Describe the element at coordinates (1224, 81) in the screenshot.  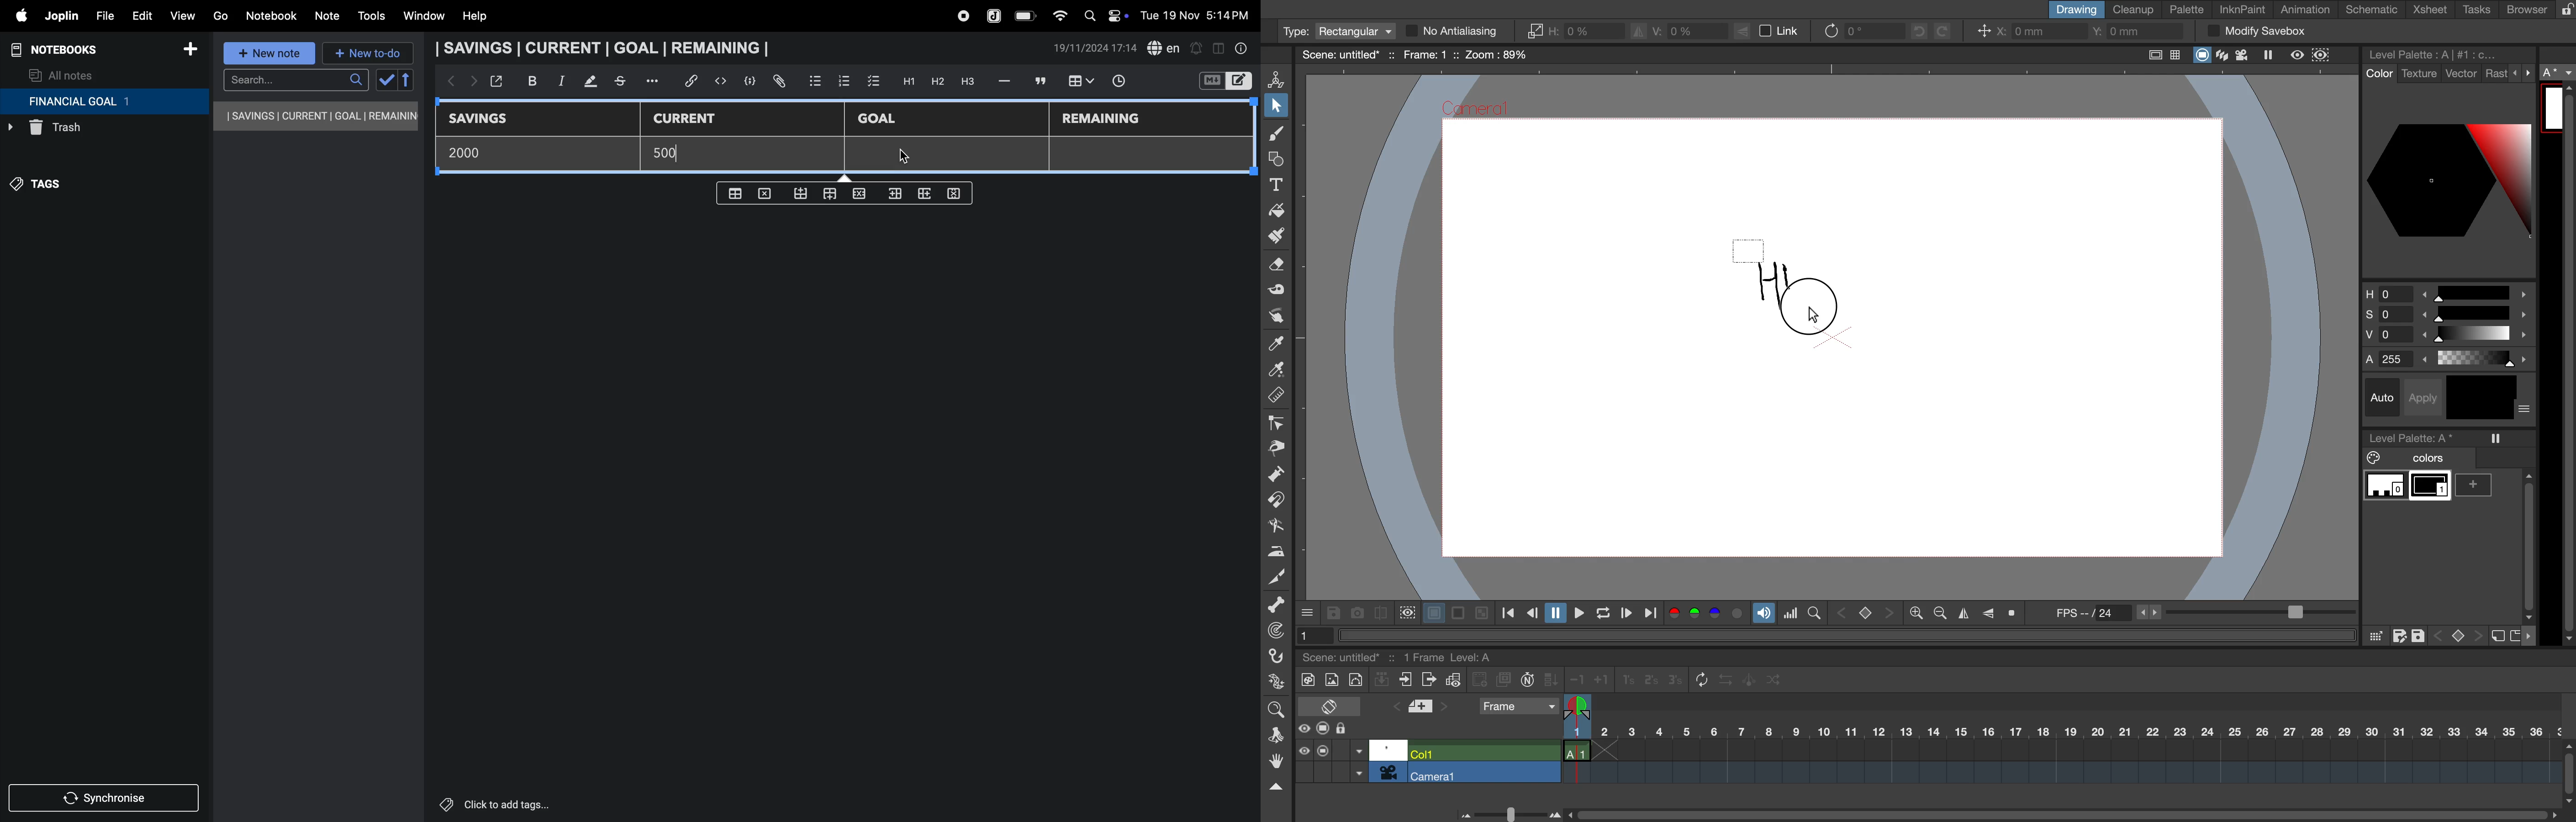
I see `switch editor` at that location.